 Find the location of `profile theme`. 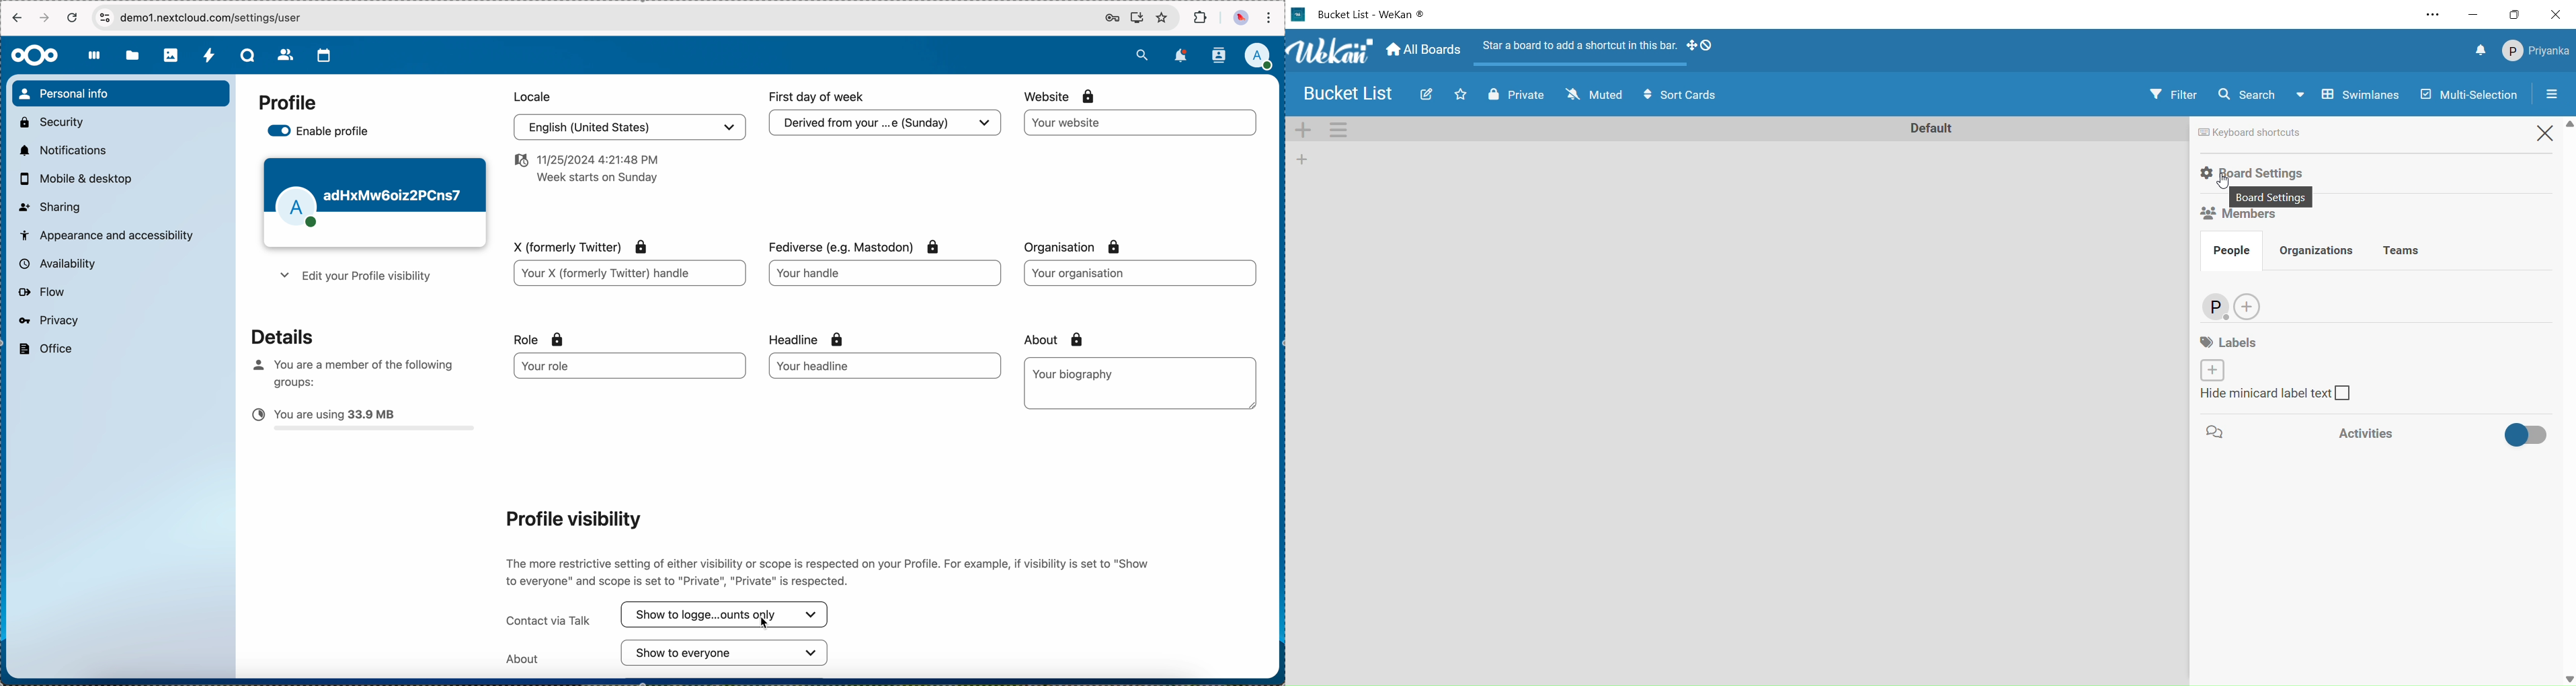

profile theme is located at coordinates (374, 203).